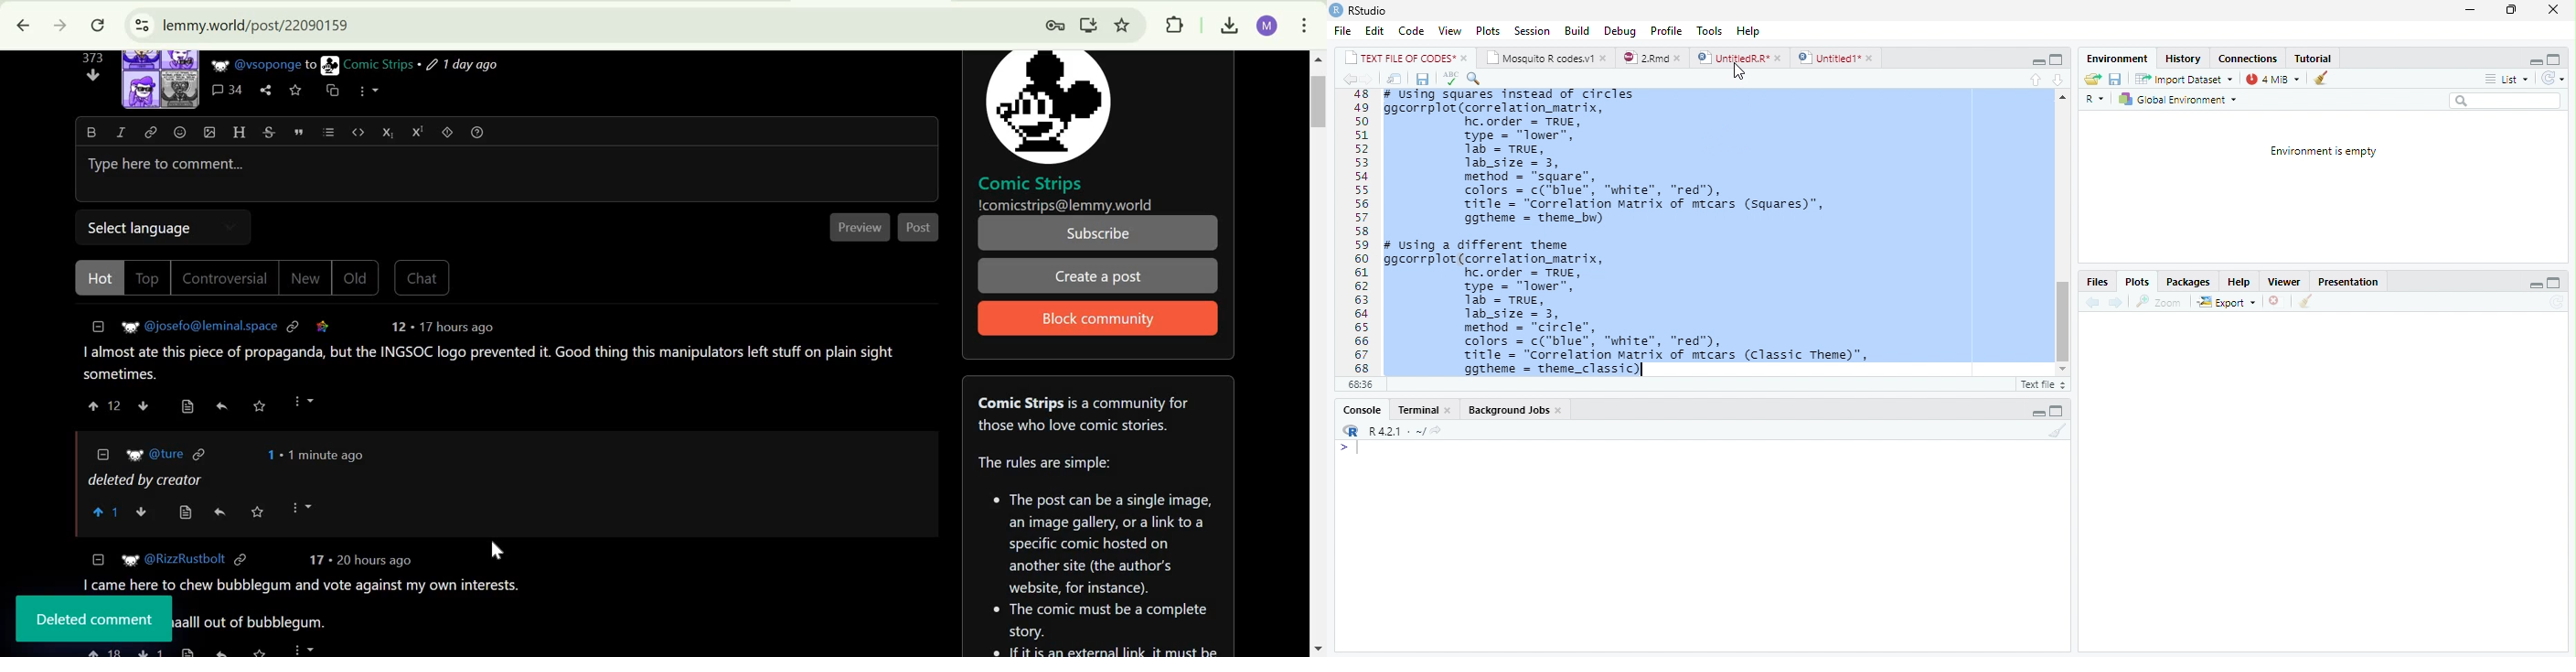 The height and width of the screenshot is (672, 2576). What do you see at coordinates (2304, 302) in the screenshot?
I see `clear all plots` at bounding box center [2304, 302].